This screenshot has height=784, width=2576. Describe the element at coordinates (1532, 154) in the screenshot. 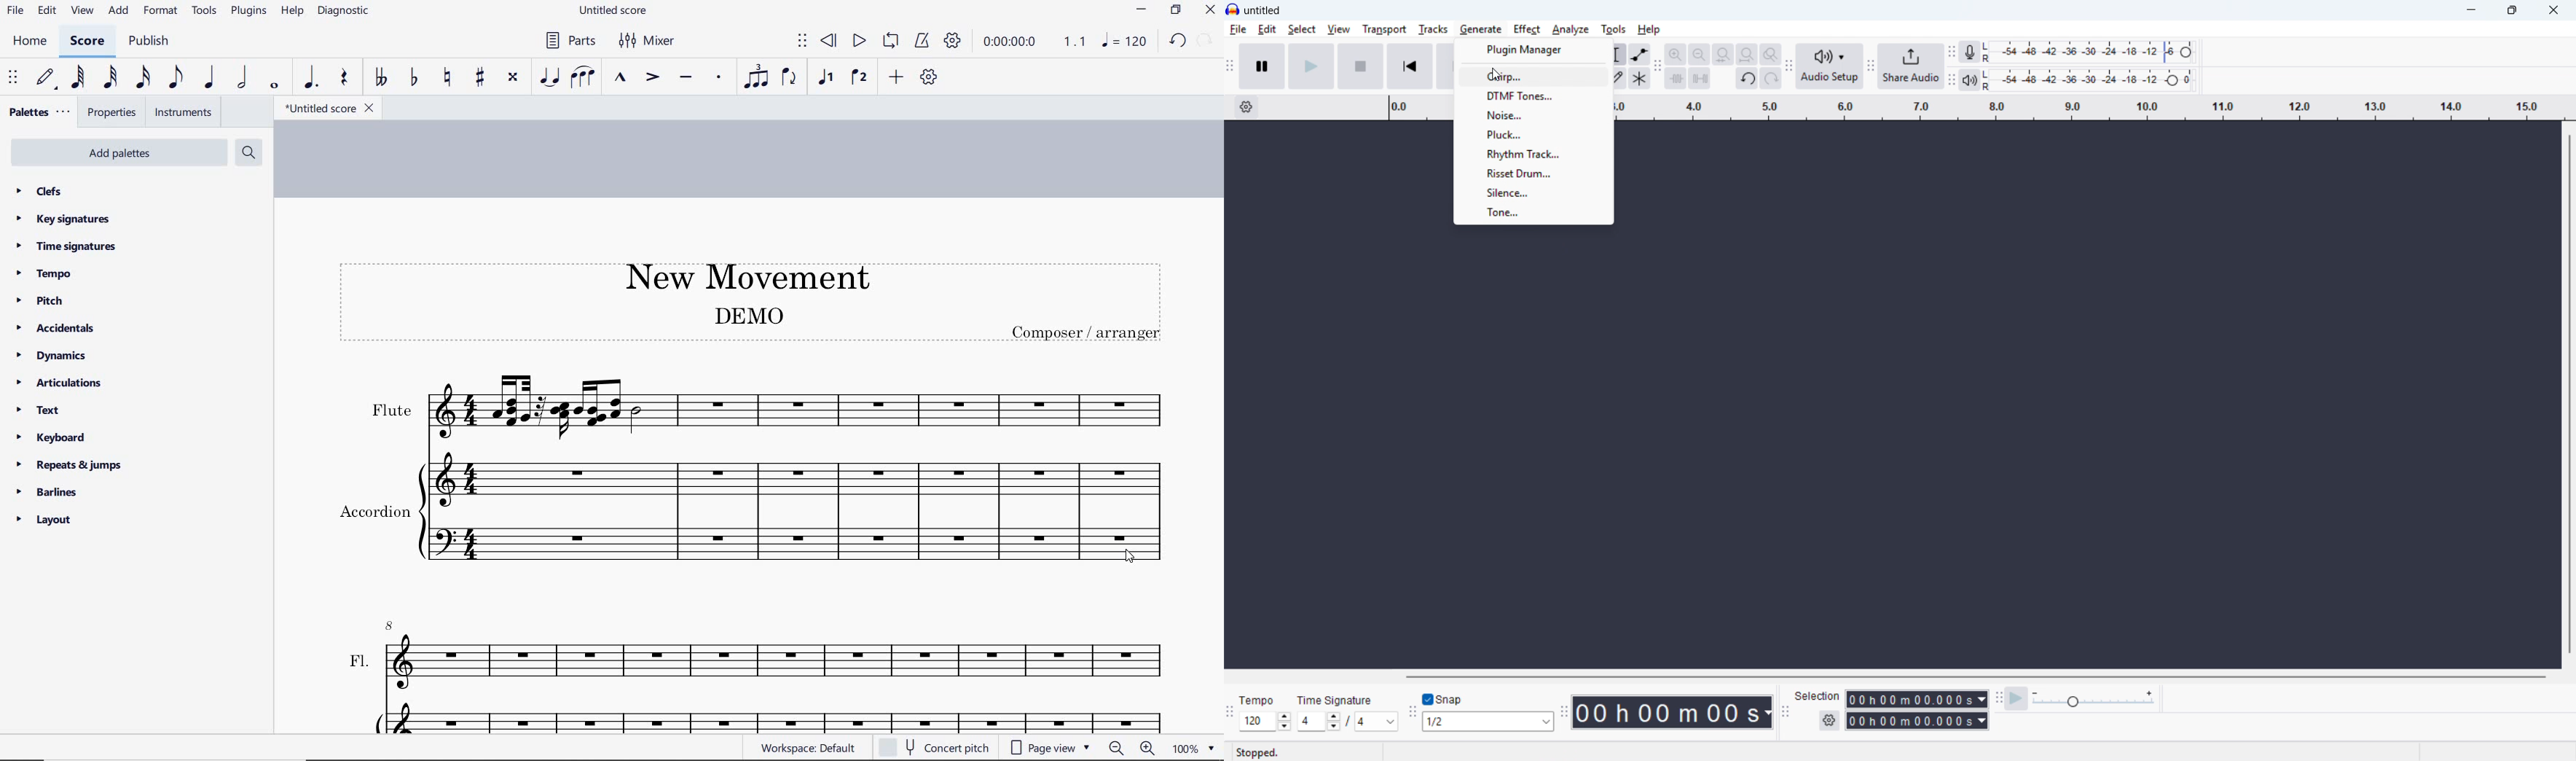

I see `Rhythm track ` at that location.